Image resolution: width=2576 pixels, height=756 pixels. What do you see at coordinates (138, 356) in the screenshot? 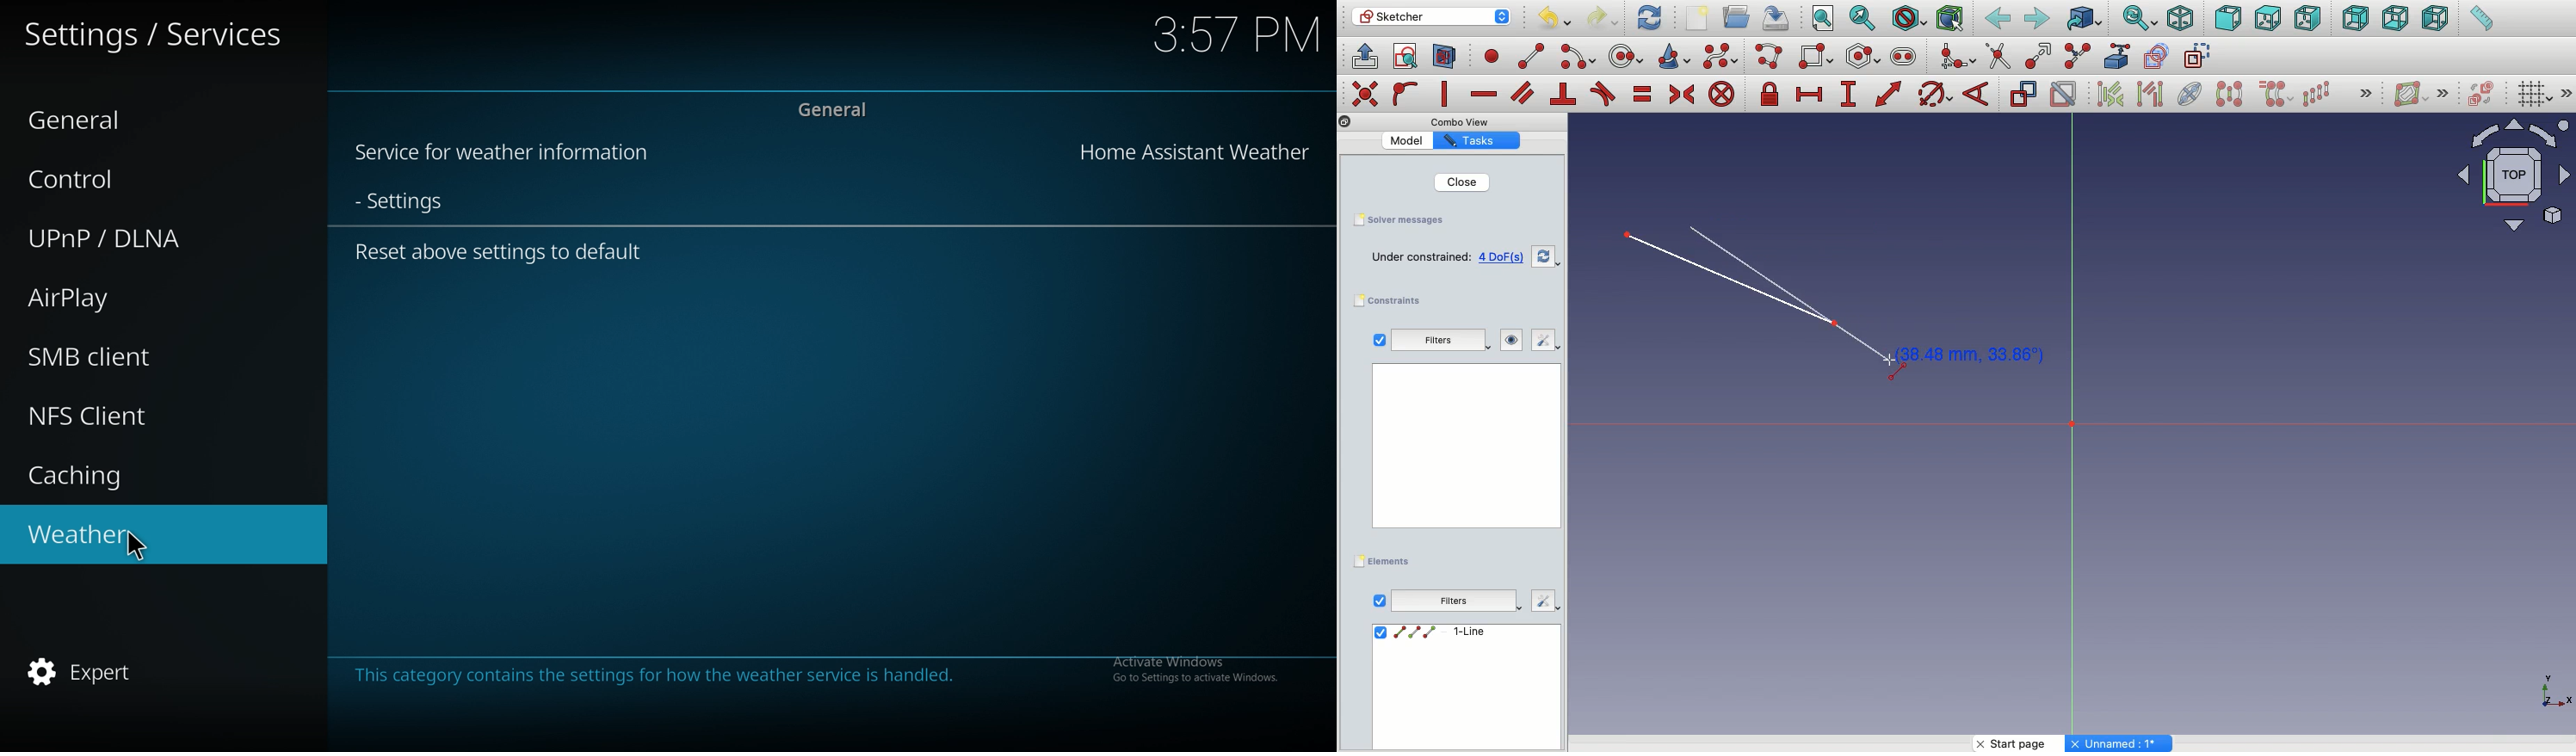
I see `smb client` at bounding box center [138, 356].